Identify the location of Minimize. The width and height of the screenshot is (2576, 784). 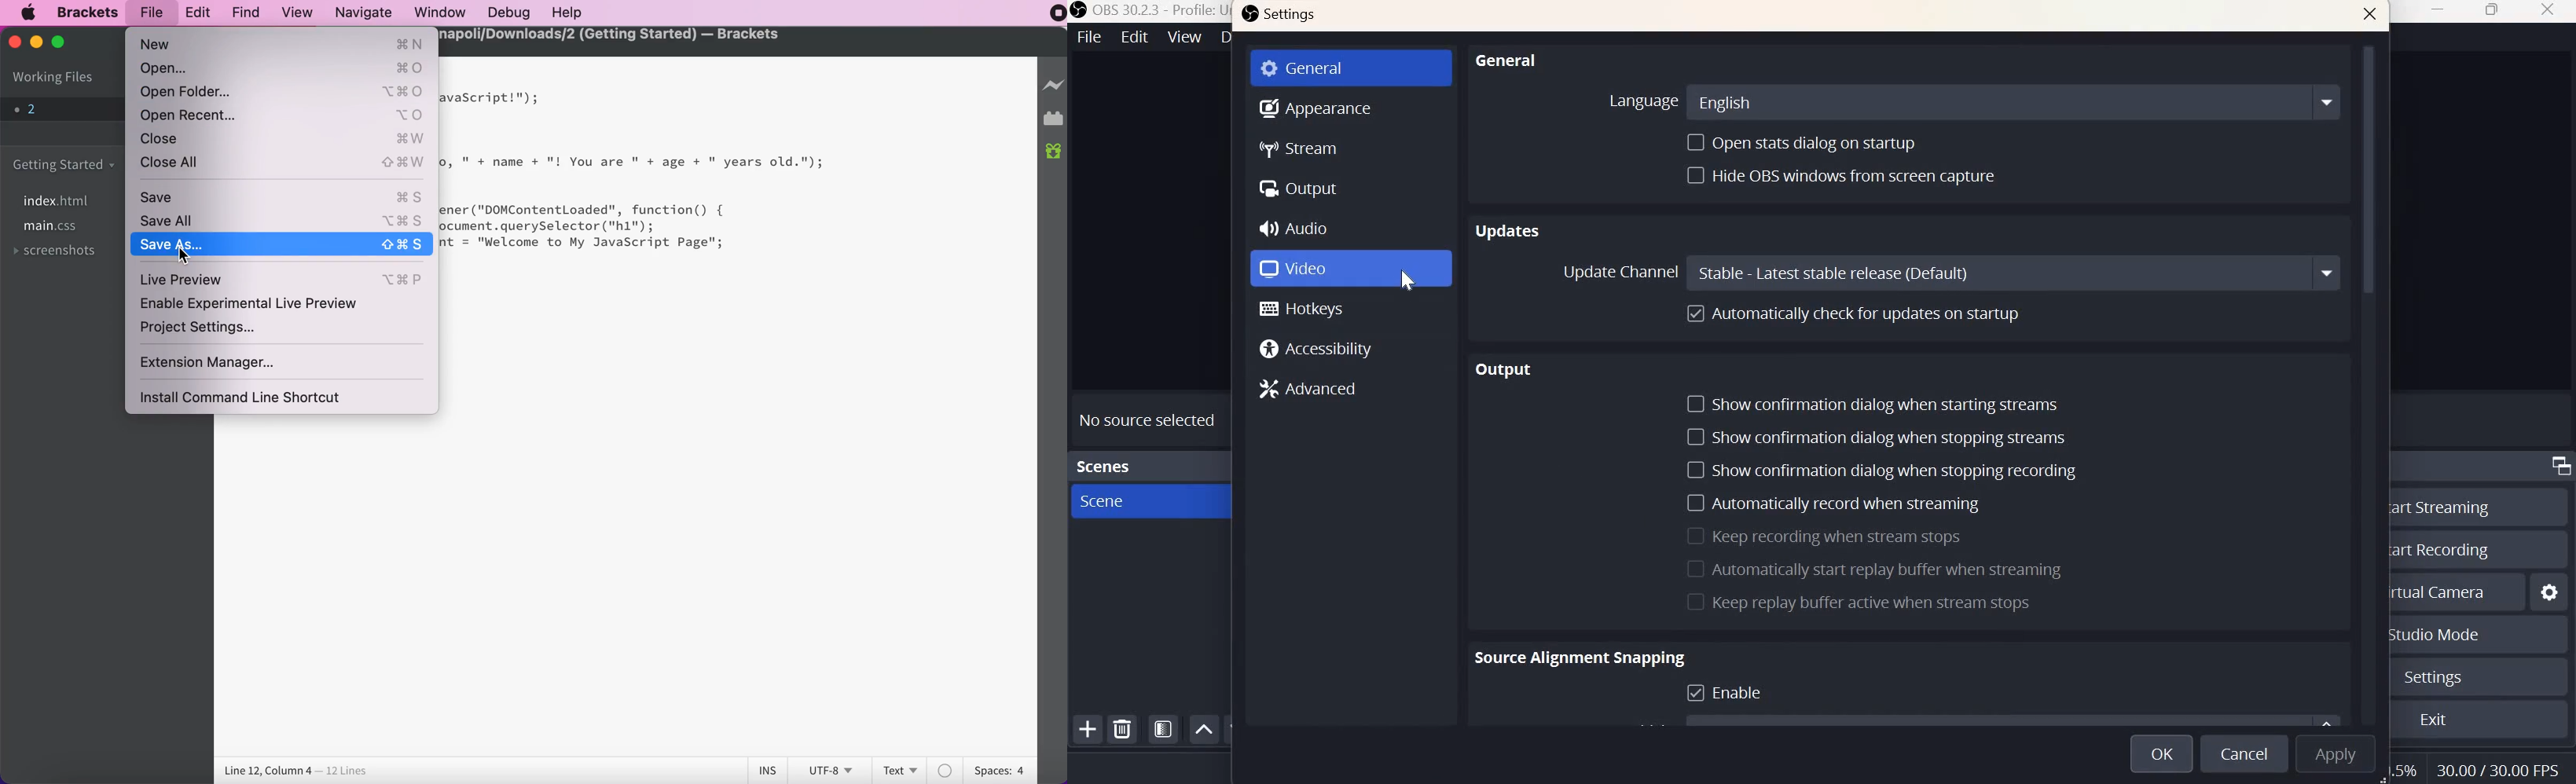
(2440, 13).